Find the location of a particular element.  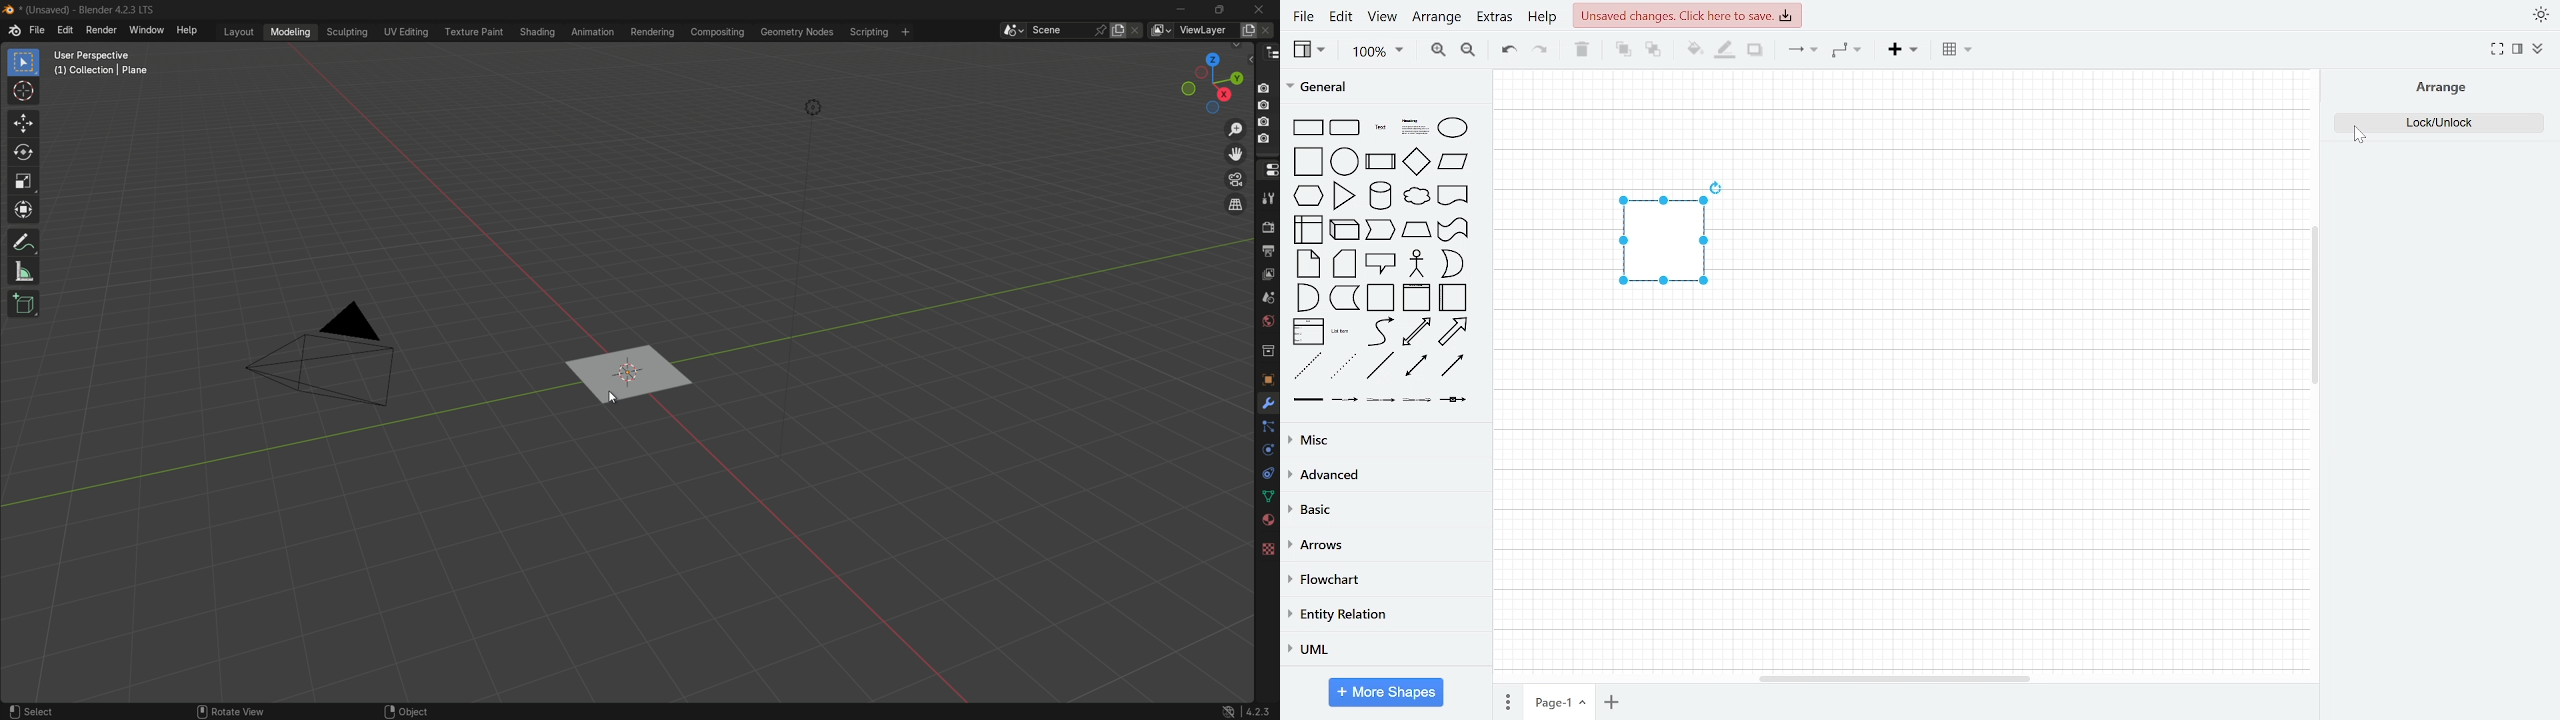

render menu is located at coordinates (103, 31).